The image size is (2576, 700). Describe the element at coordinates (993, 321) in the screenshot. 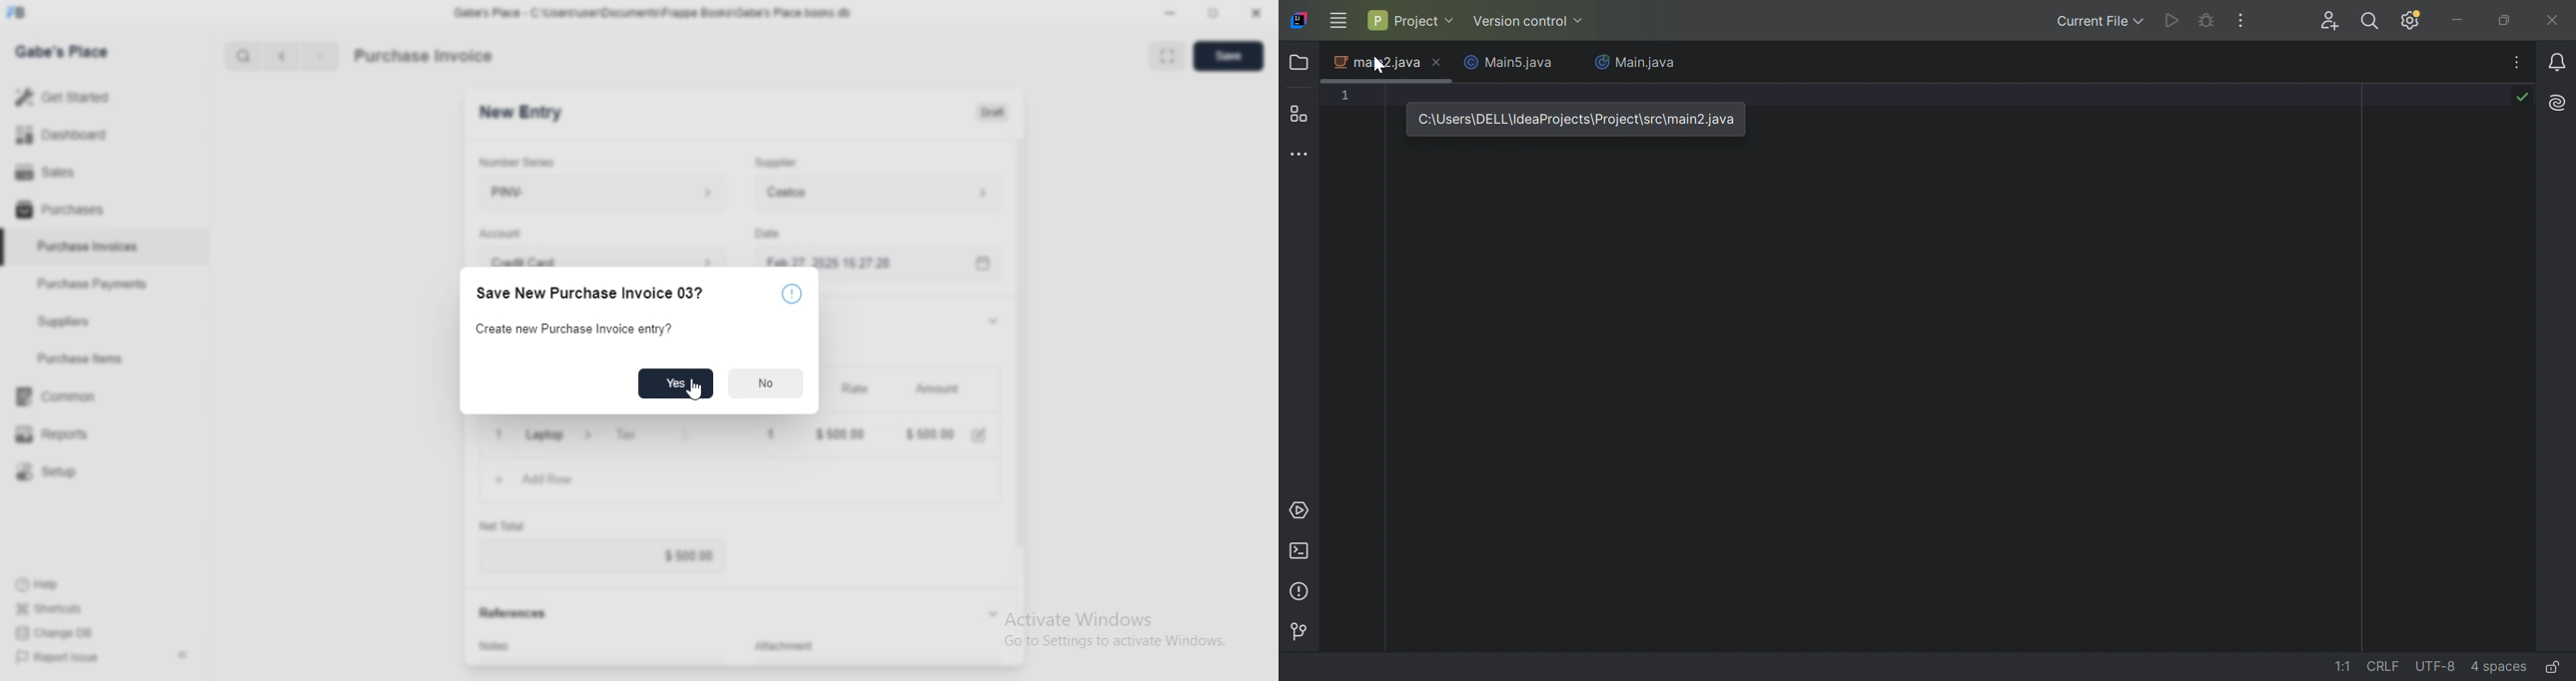

I see `Collapse` at that location.